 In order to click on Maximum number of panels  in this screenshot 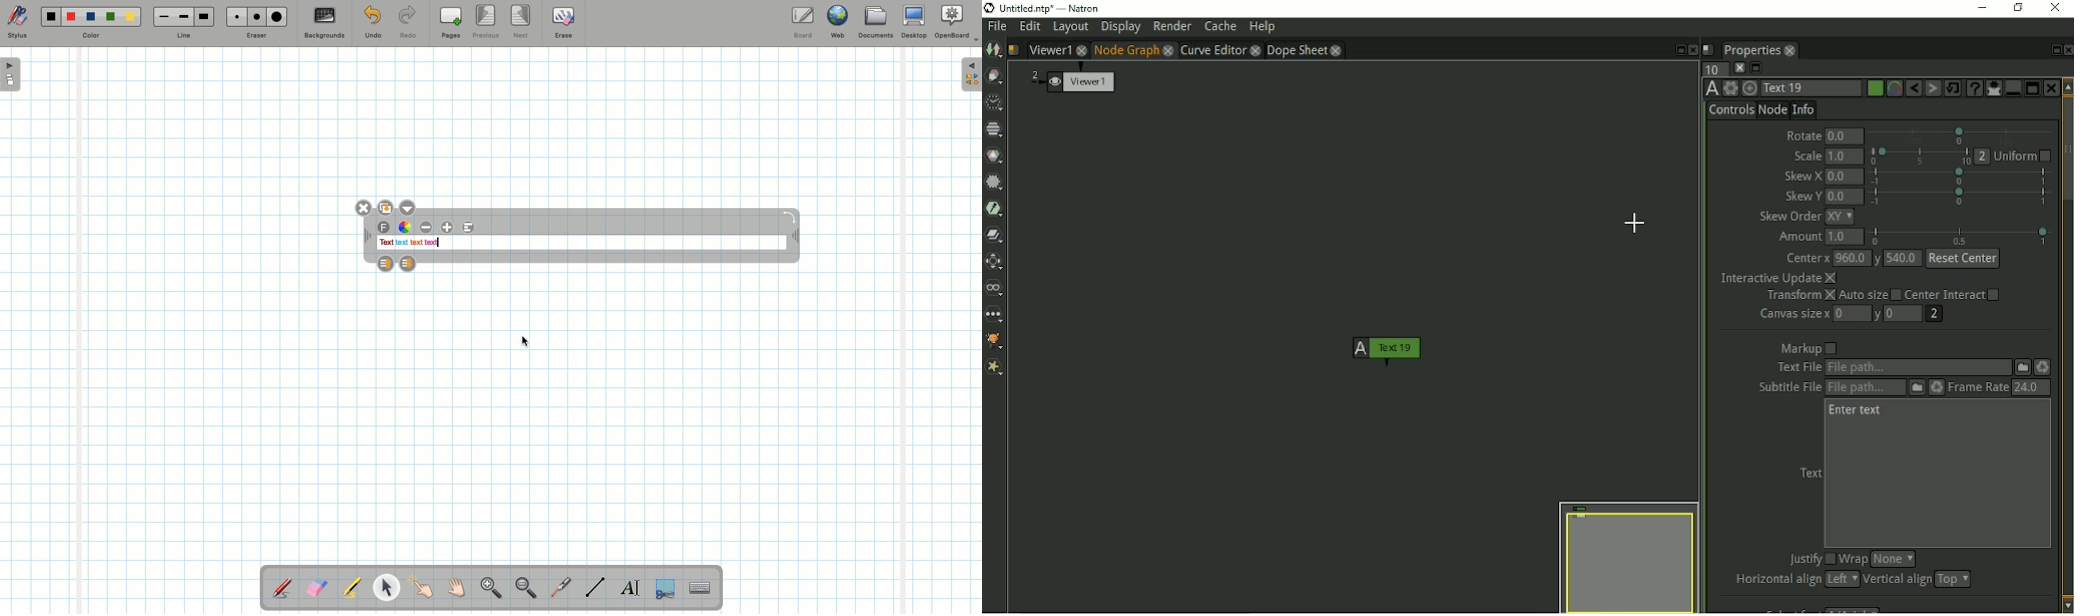, I will do `click(1711, 70)`.